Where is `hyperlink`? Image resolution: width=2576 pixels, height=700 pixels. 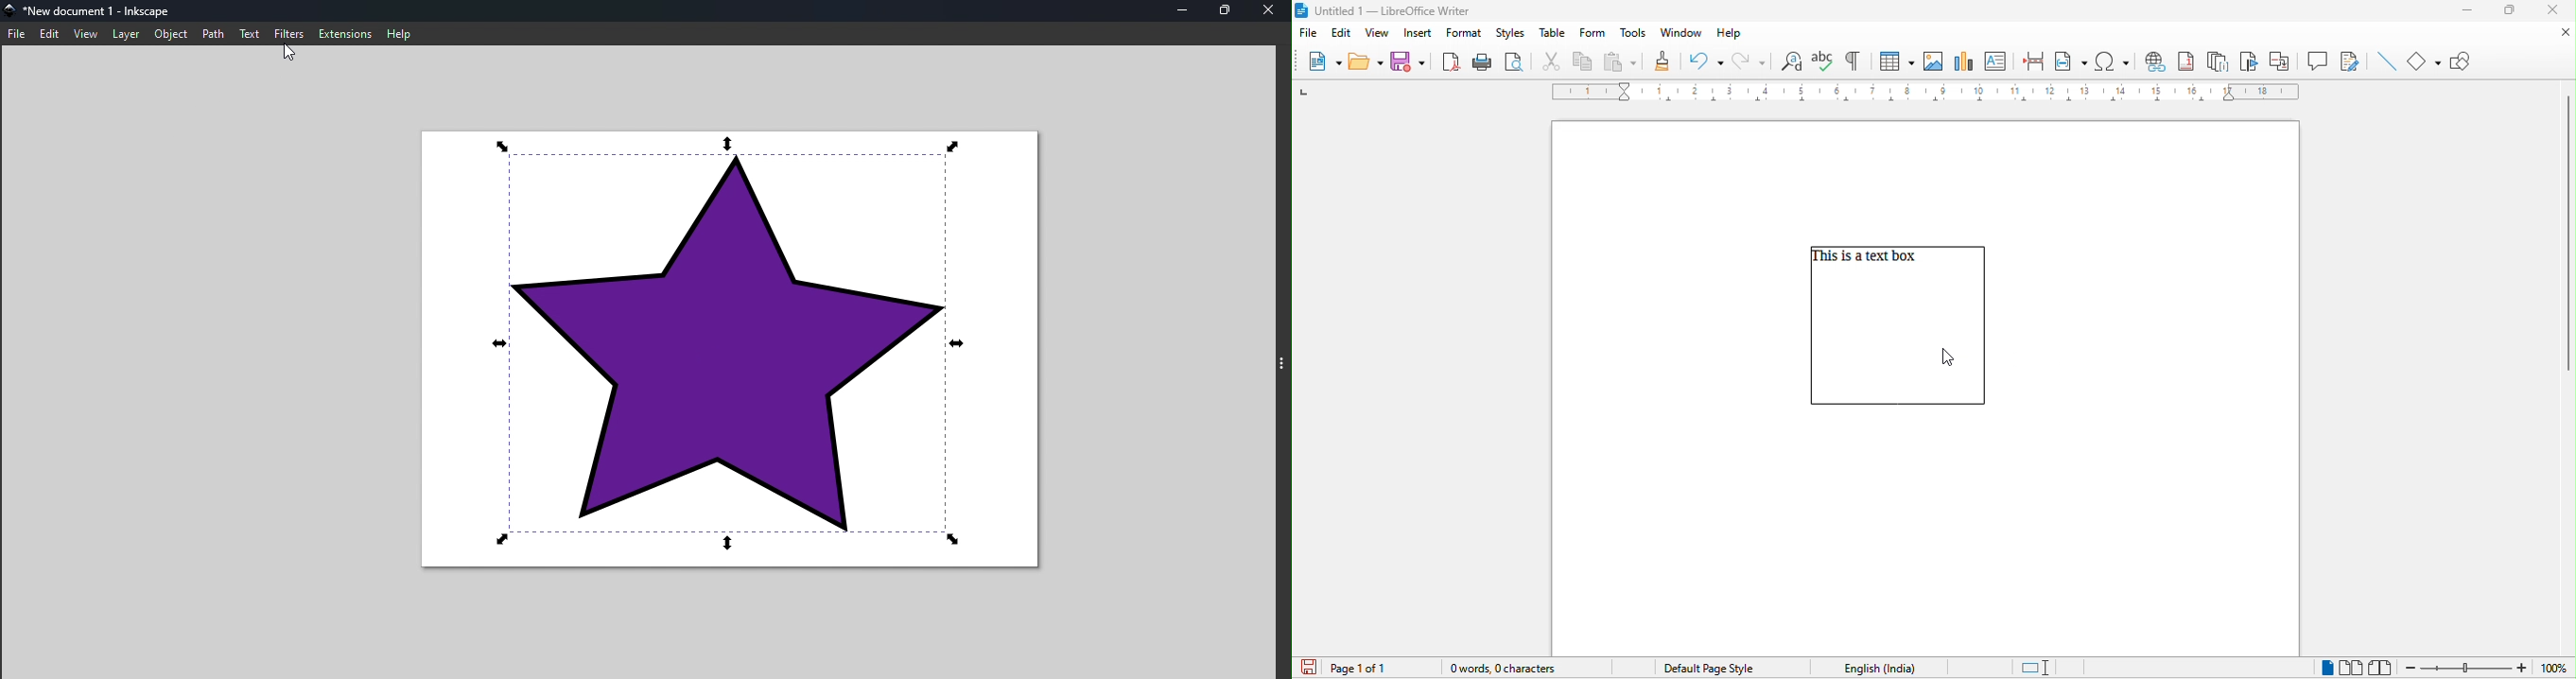 hyperlink is located at coordinates (2153, 61).